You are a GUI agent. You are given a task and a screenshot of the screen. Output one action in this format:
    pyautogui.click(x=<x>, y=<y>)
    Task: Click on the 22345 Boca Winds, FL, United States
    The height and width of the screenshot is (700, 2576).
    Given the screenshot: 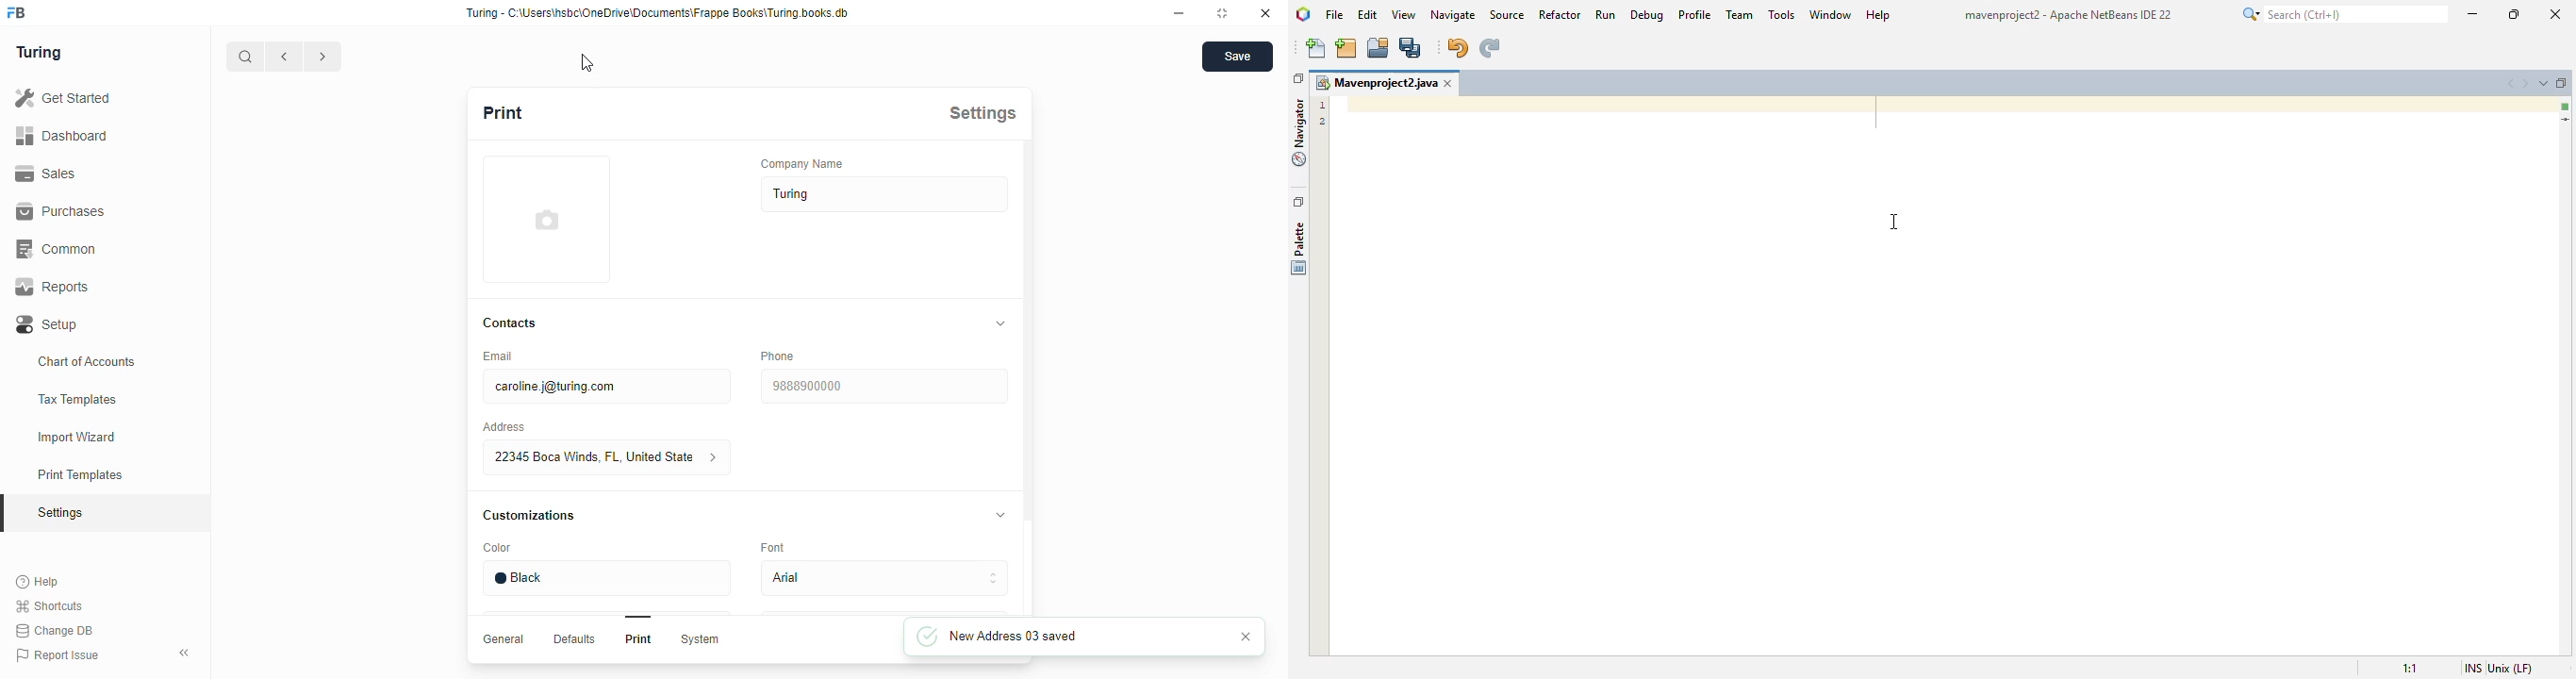 What is the action you would take?
    pyautogui.click(x=608, y=456)
    